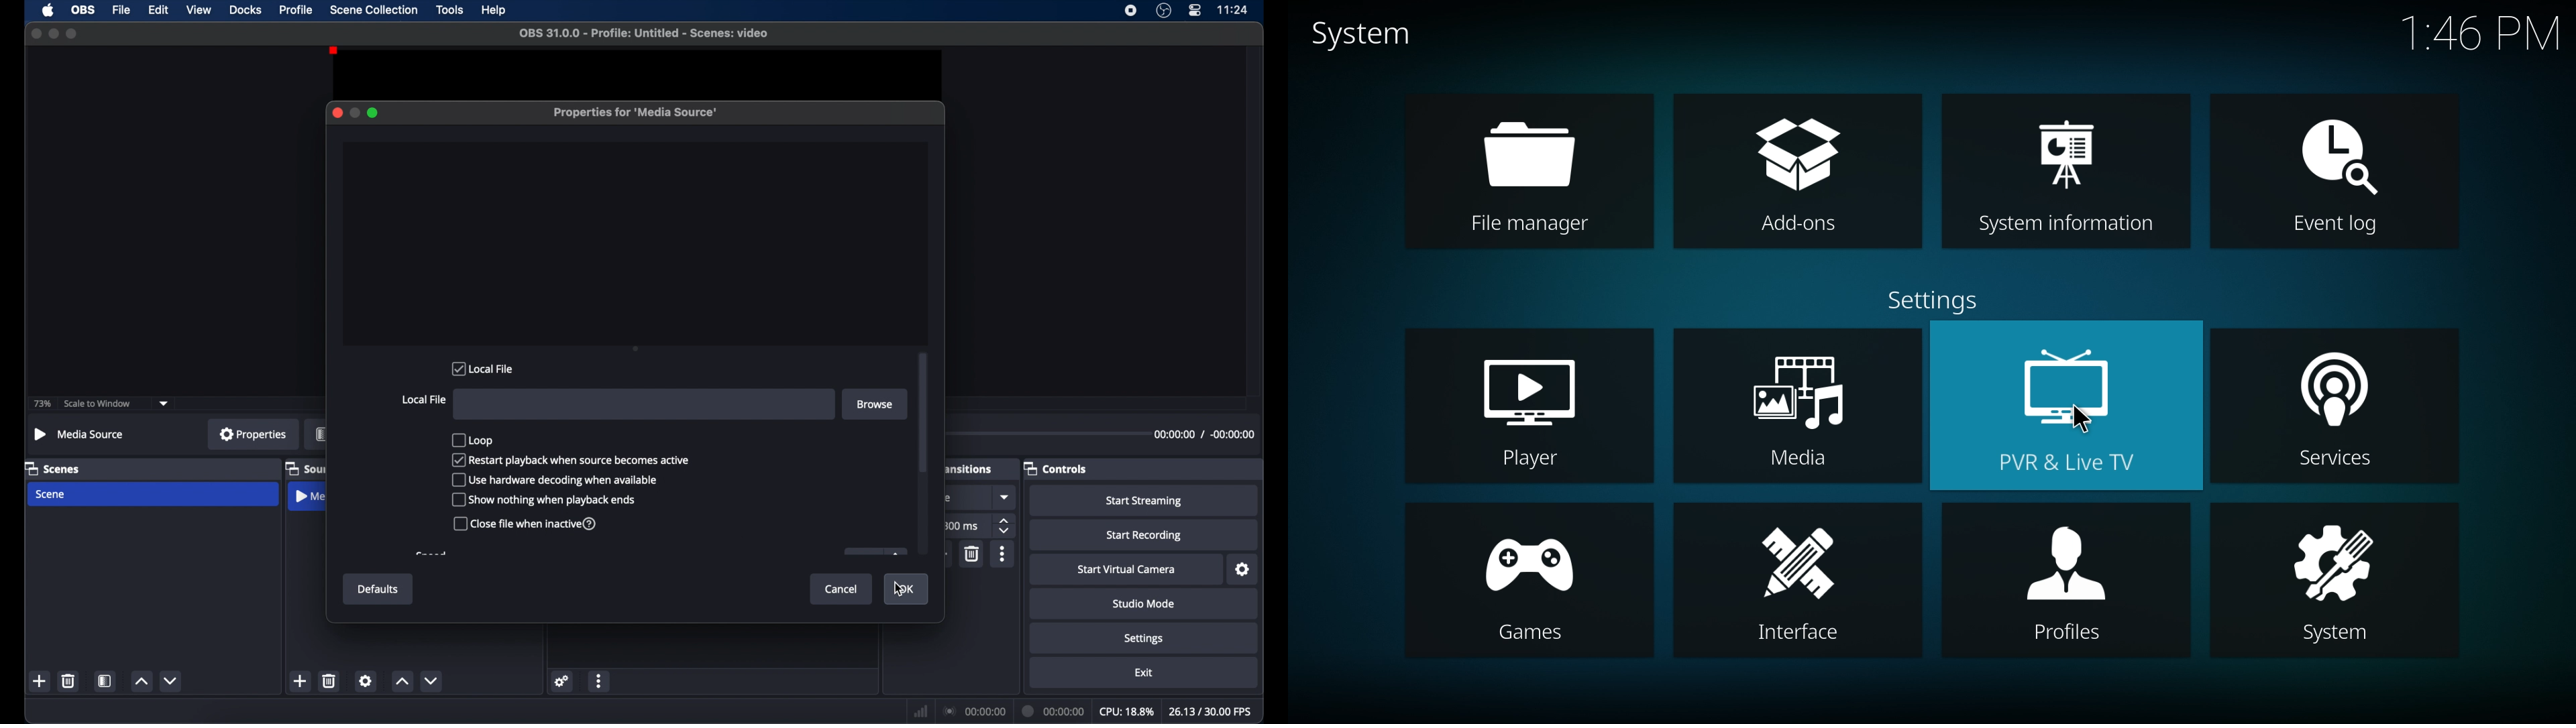 Image resolution: width=2576 pixels, height=728 pixels. Describe the element at coordinates (1006, 497) in the screenshot. I see `dropdown` at that location.